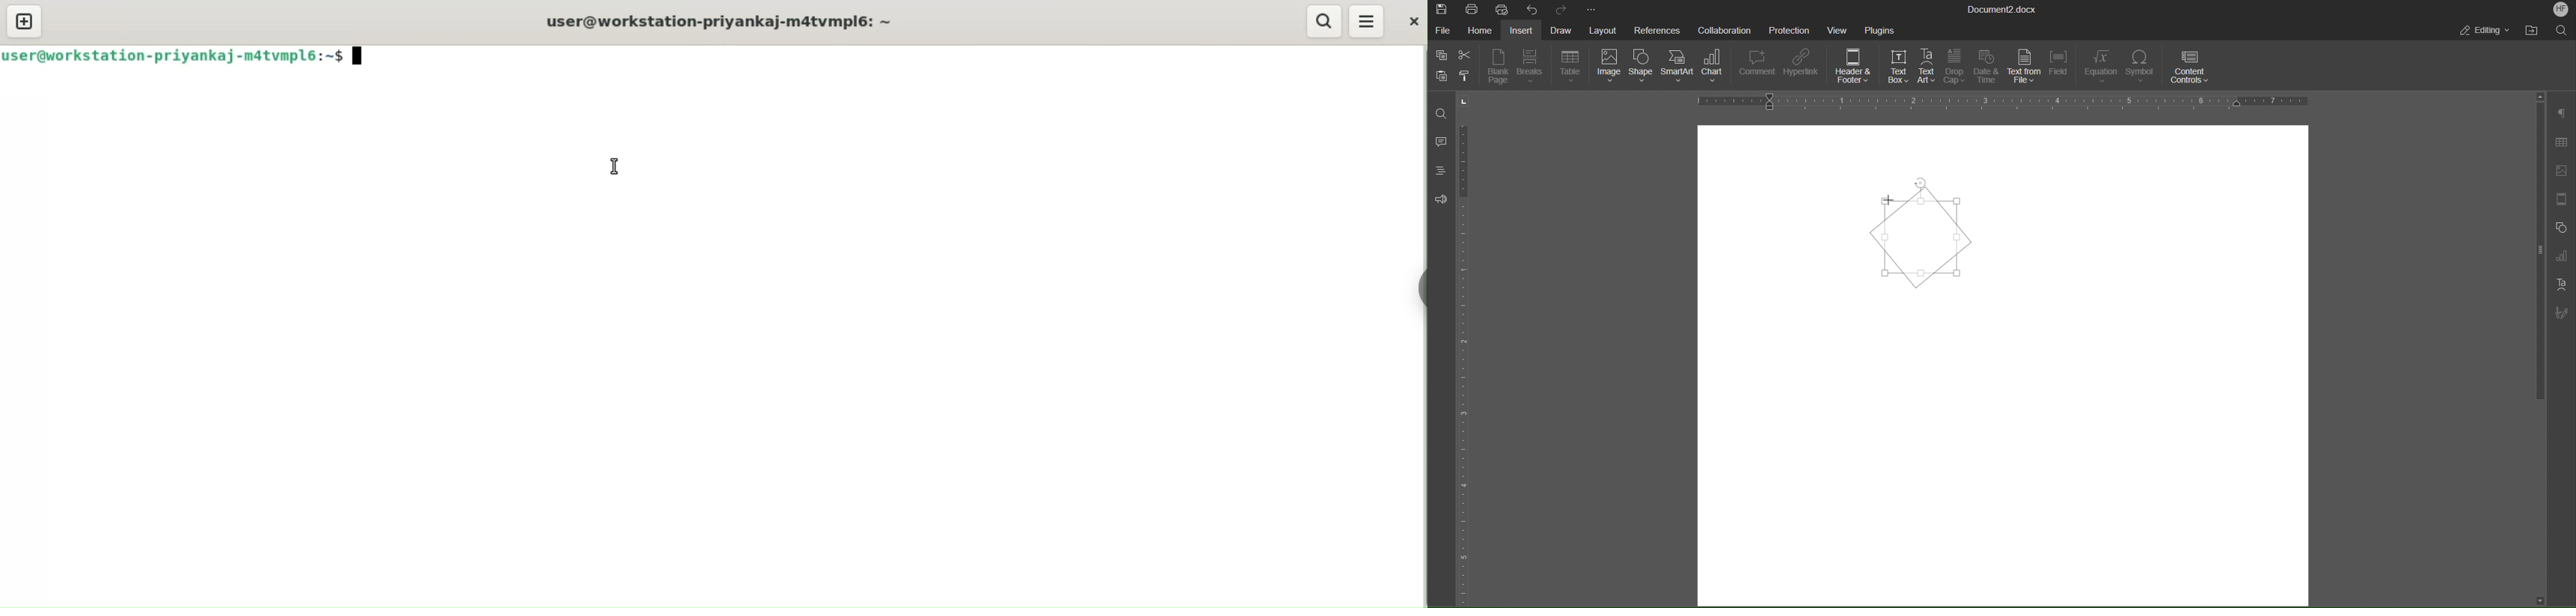 The height and width of the screenshot is (616, 2576). Describe the element at coordinates (1840, 29) in the screenshot. I see `View` at that location.